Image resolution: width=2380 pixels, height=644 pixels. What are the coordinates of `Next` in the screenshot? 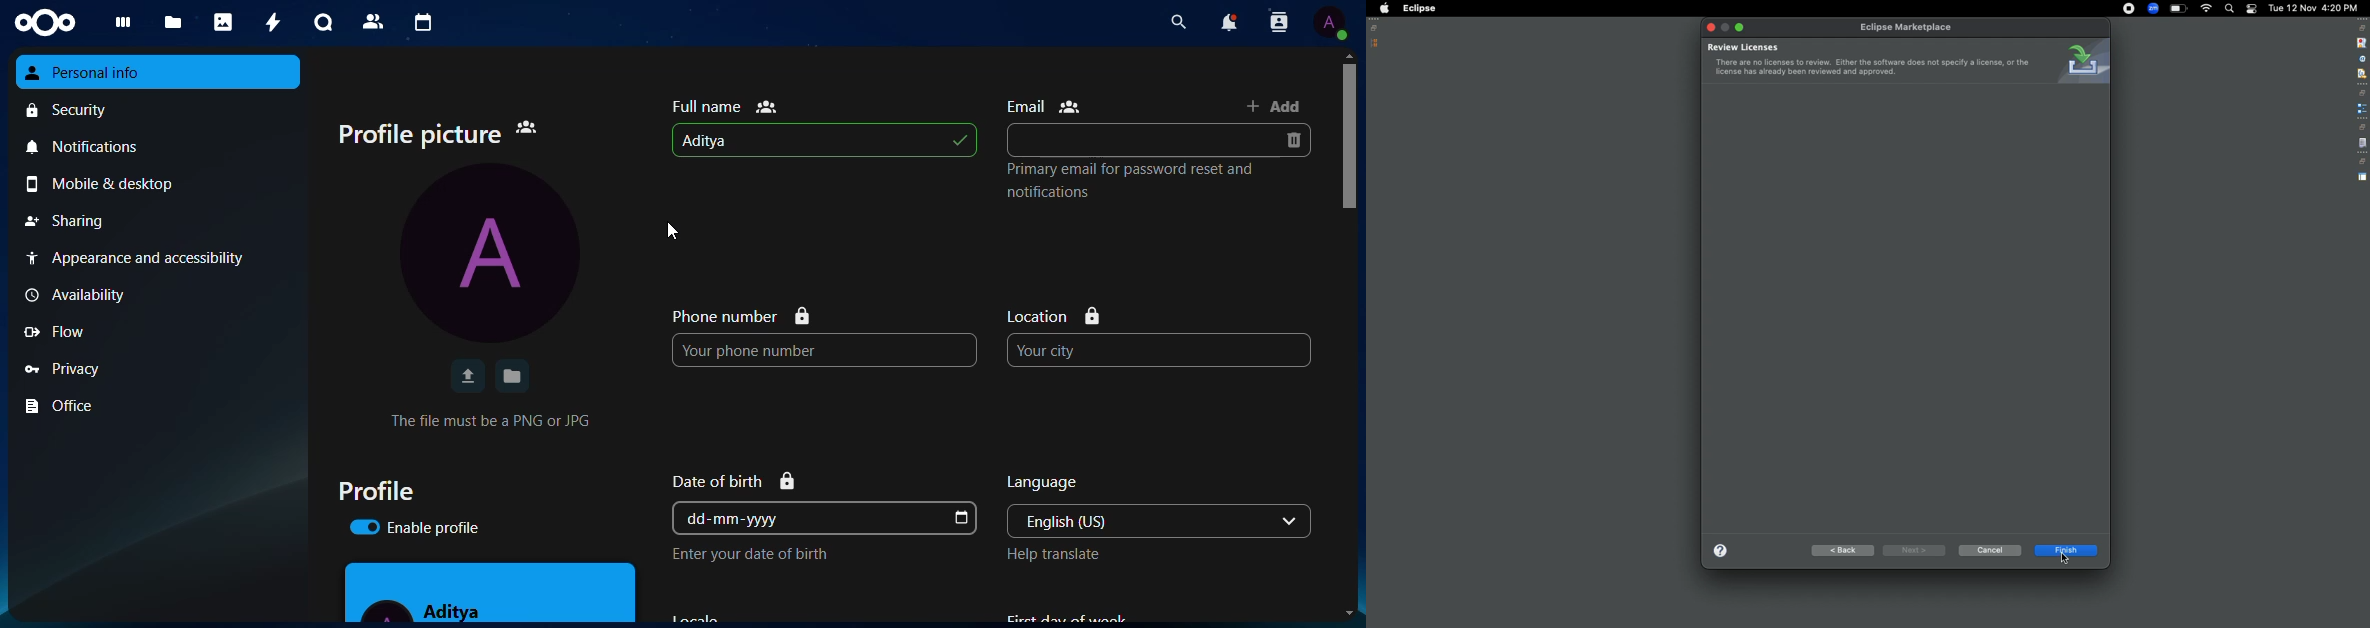 It's located at (1912, 550).